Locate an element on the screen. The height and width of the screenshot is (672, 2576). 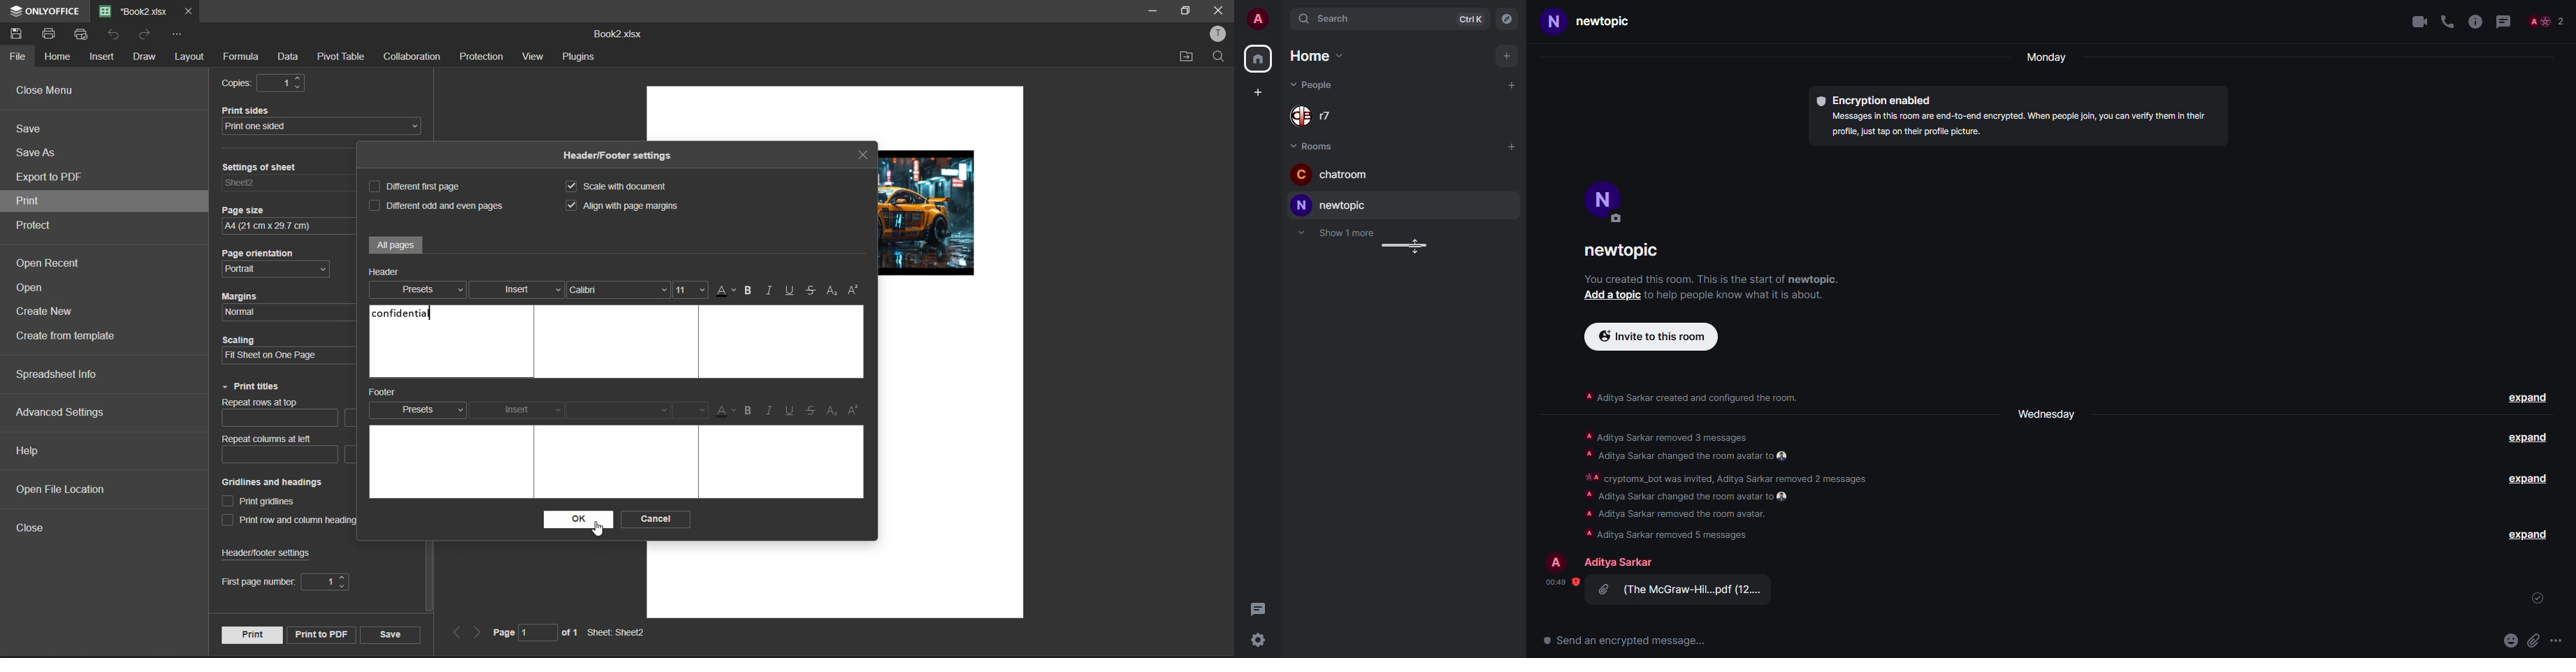
different first page is located at coordinates (419, 187).